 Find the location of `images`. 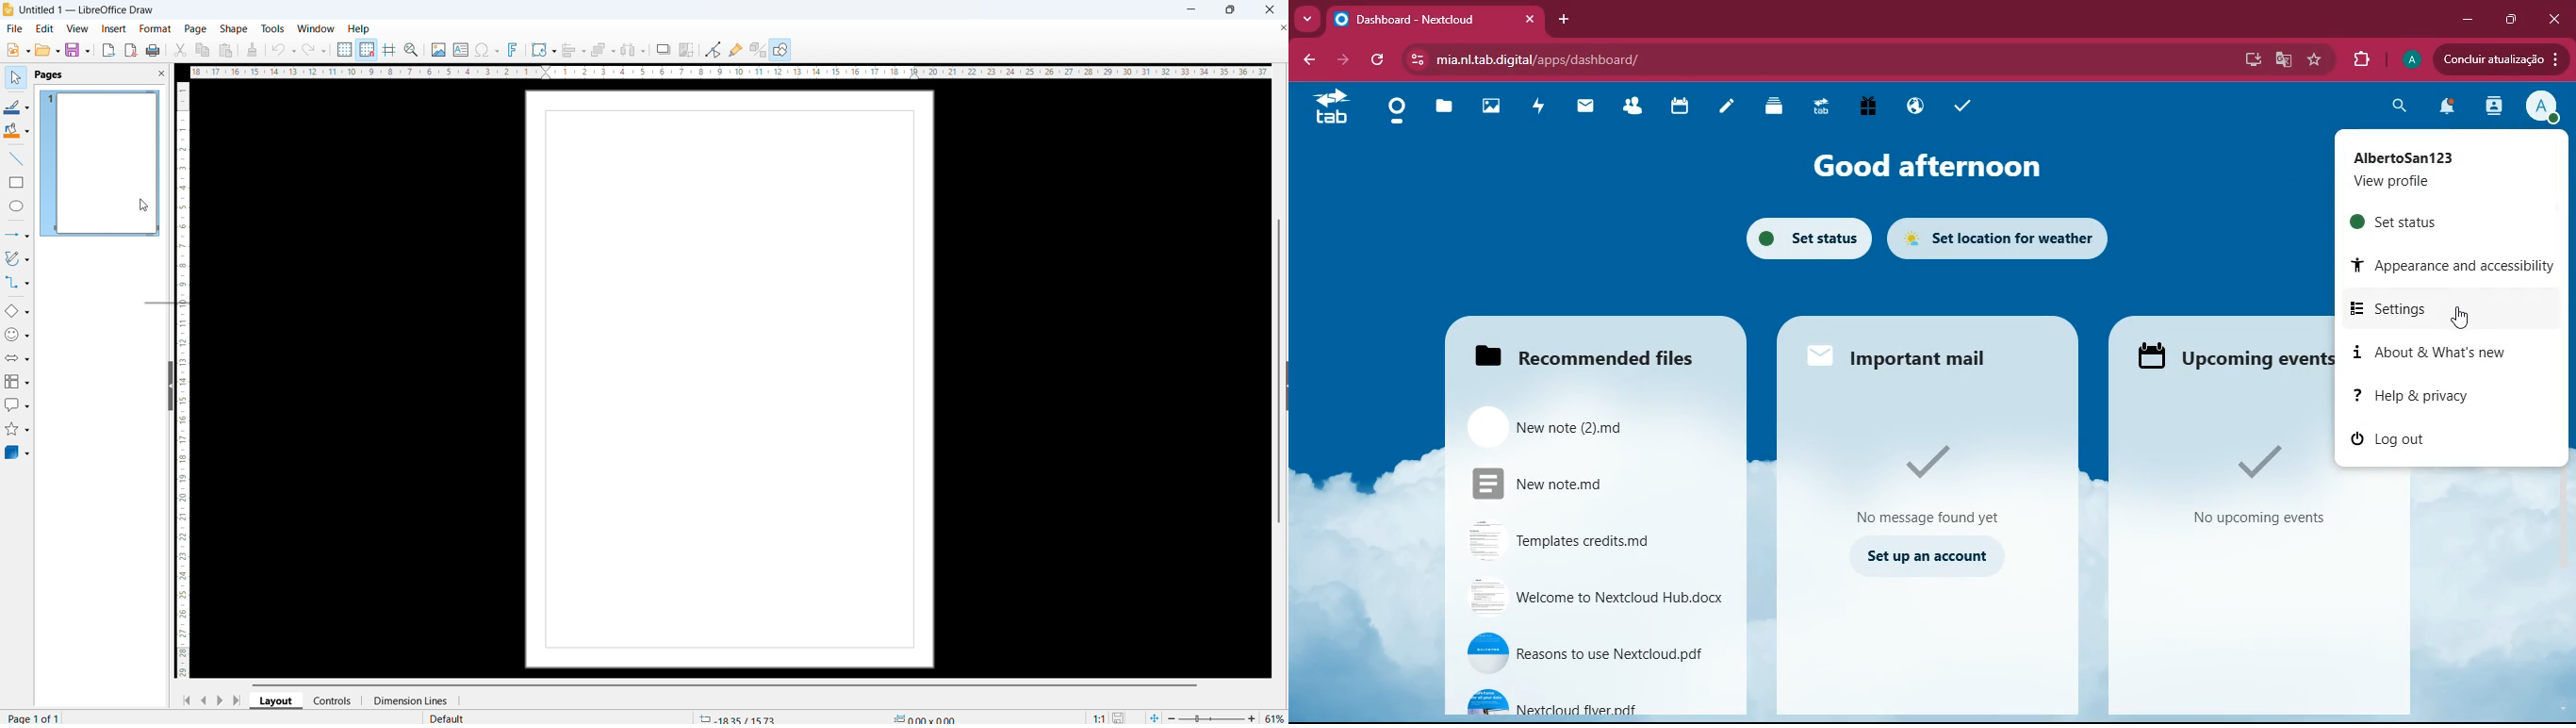

images is located at coordinates (1493, 105).